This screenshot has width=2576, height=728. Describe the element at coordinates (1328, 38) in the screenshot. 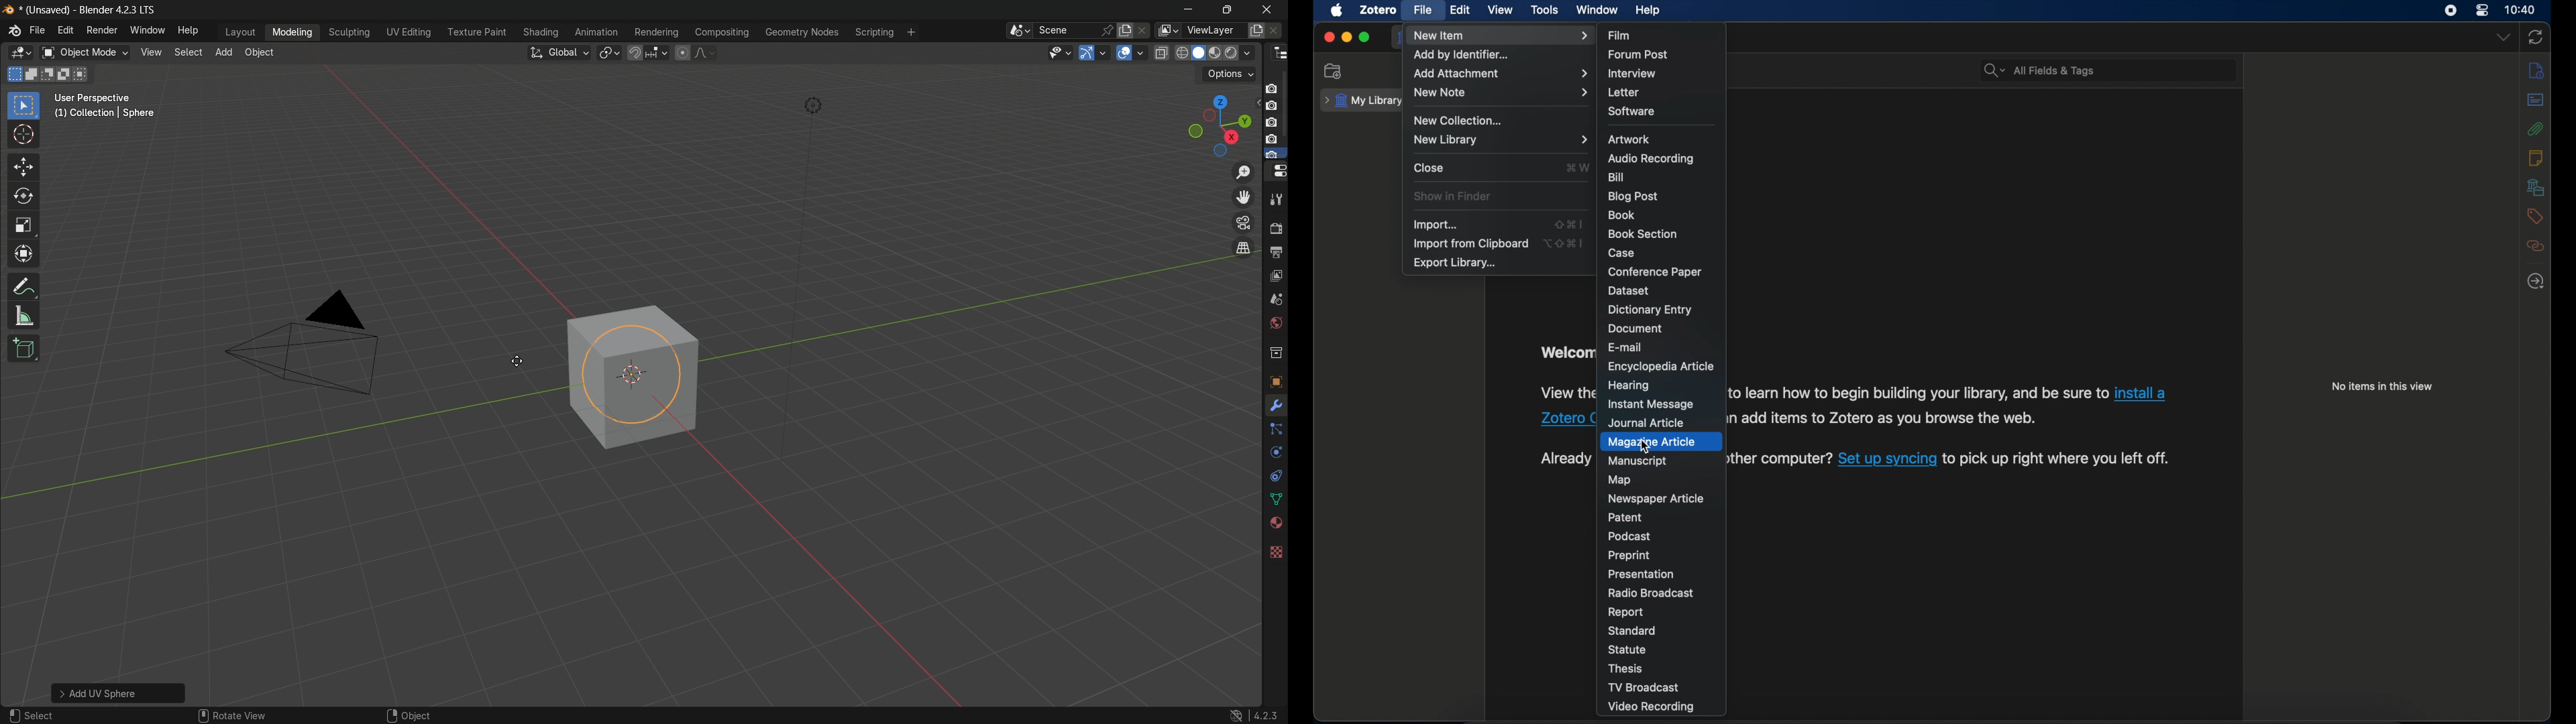

I see `close` at that location.